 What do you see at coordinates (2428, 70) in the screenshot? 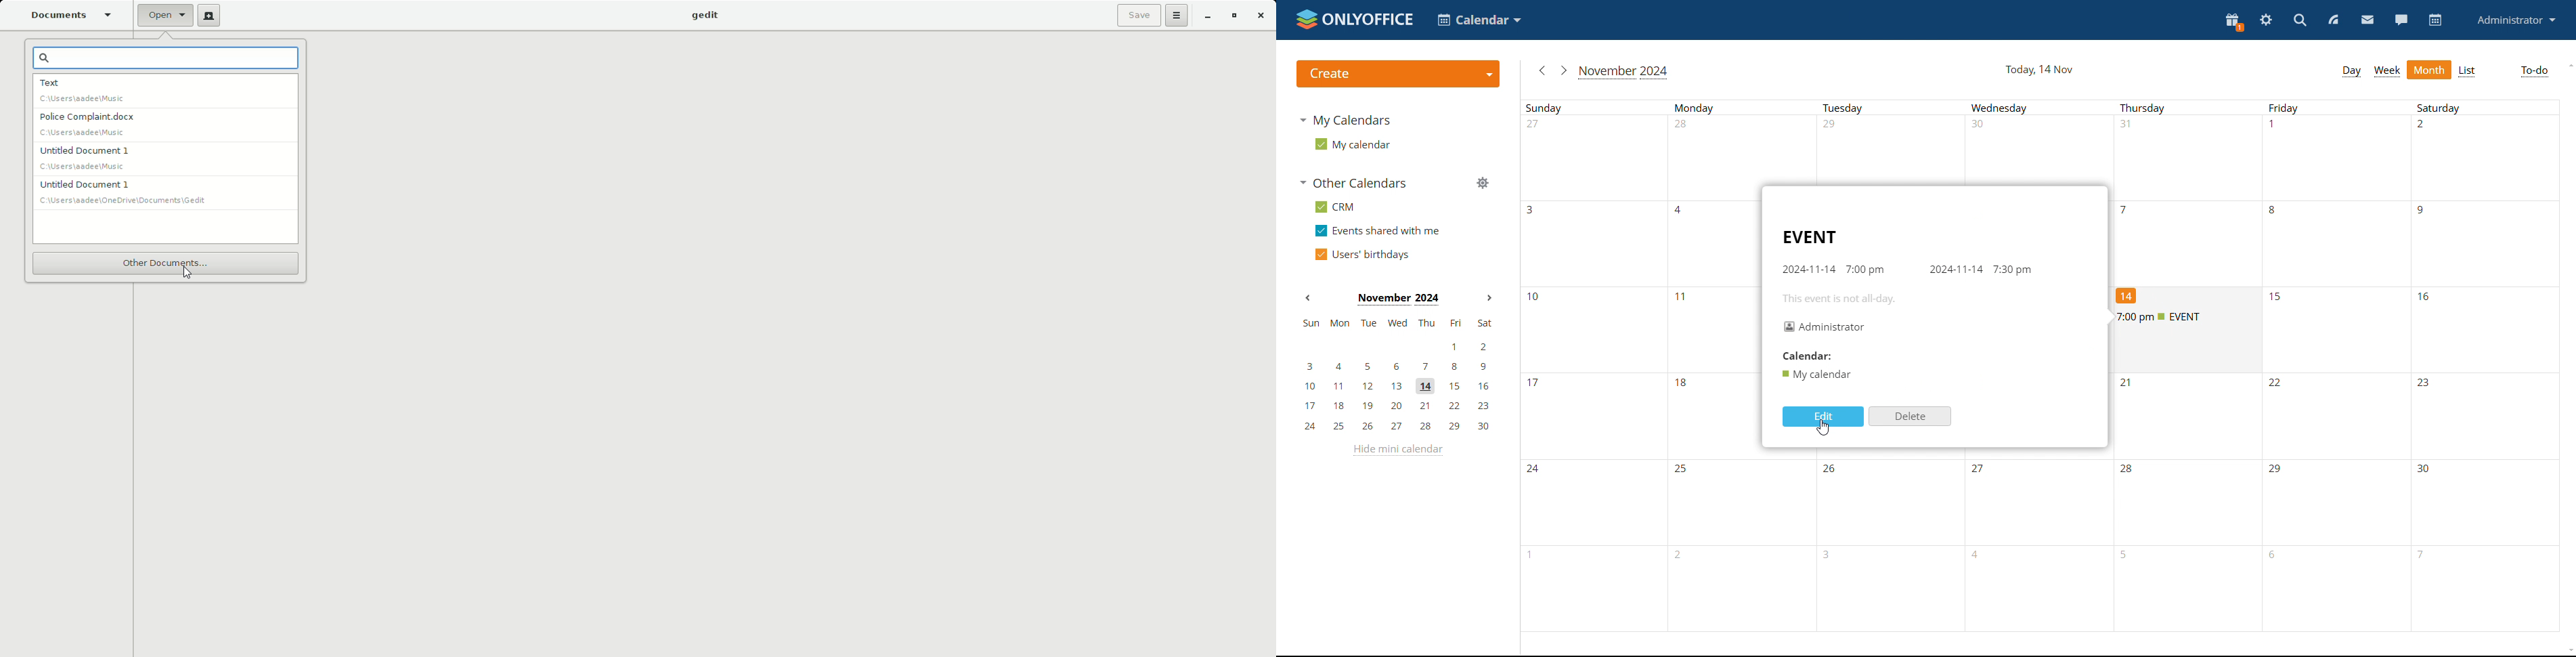
I see `month view` at bounding box center [2428, 70].